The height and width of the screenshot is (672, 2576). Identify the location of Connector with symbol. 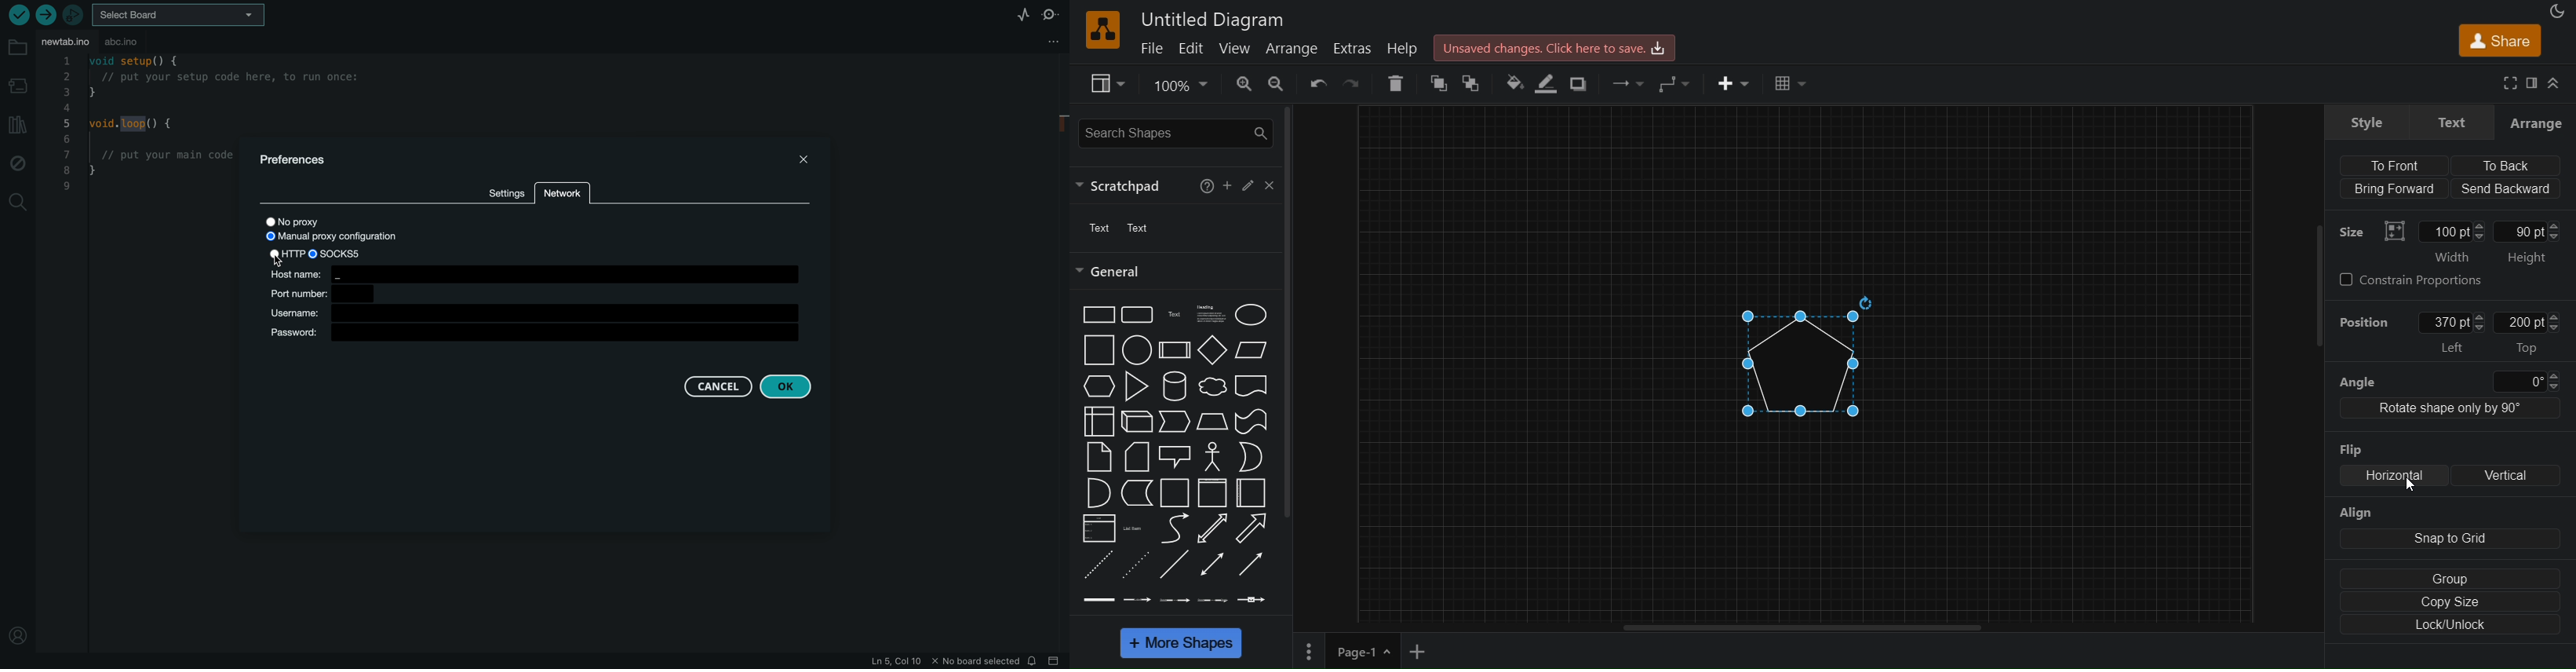
(1252, 600).